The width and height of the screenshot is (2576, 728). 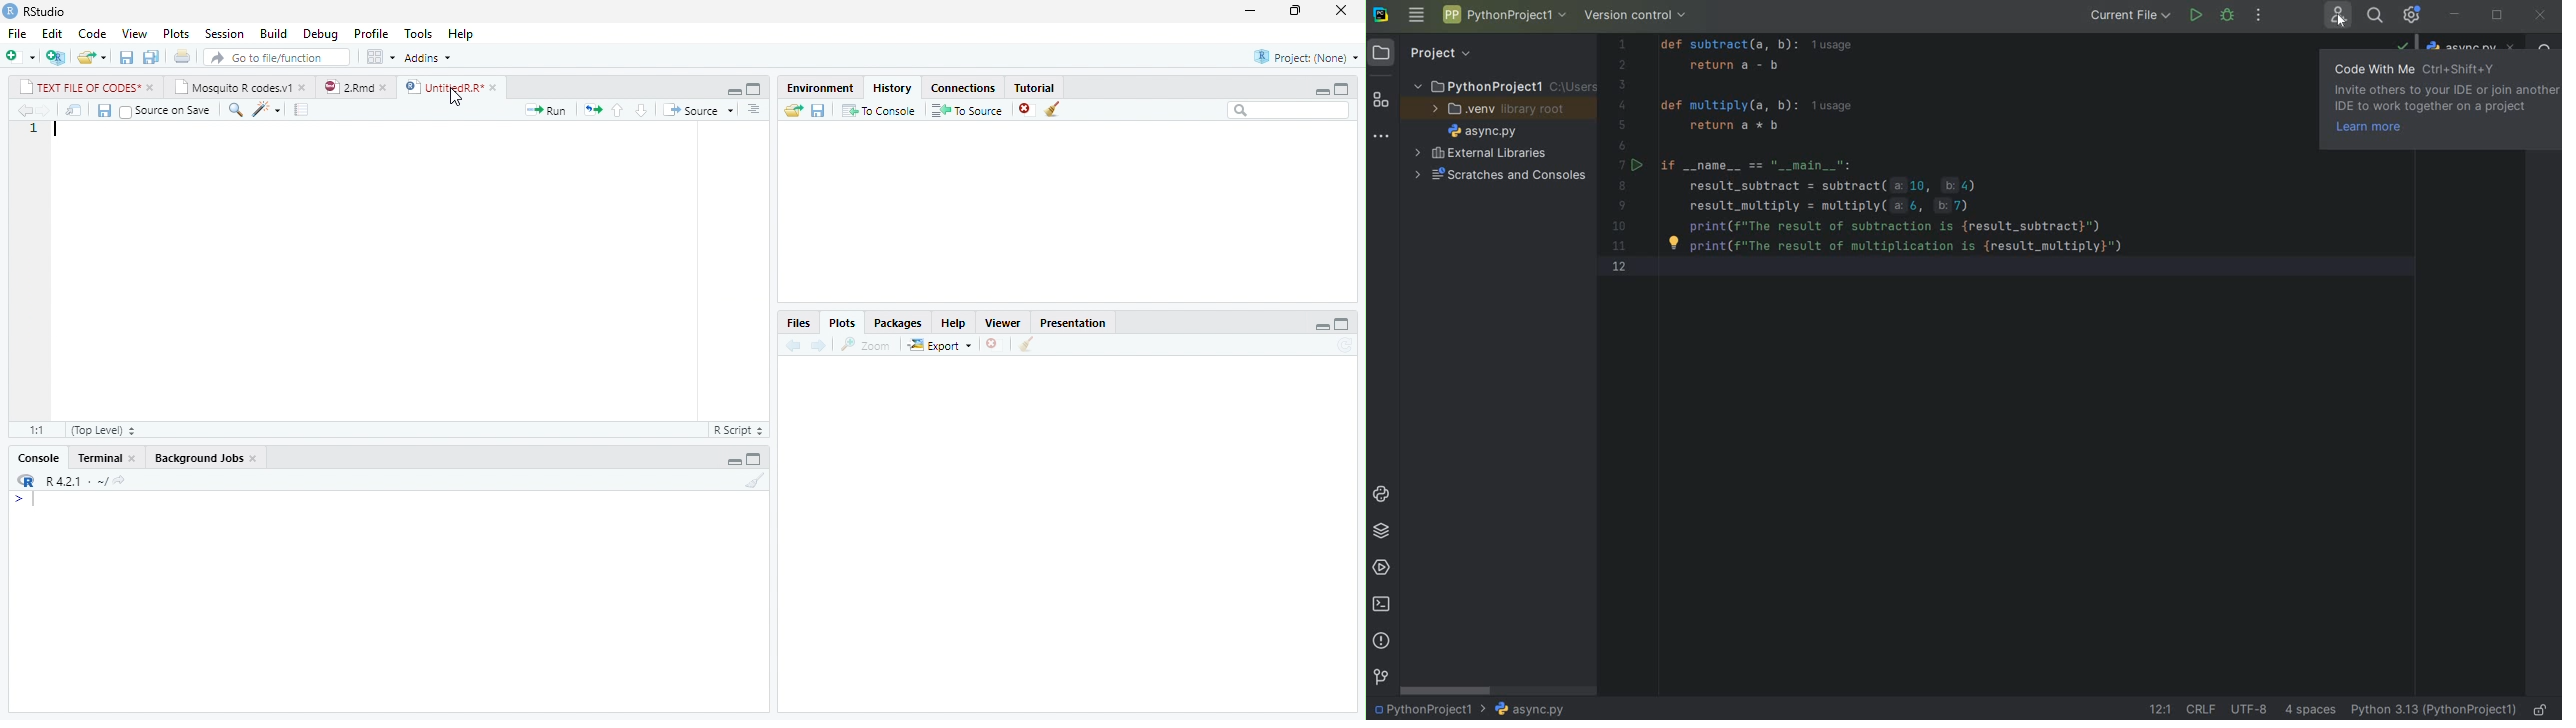 I want to click on clear, so click(x=1053, y=109).